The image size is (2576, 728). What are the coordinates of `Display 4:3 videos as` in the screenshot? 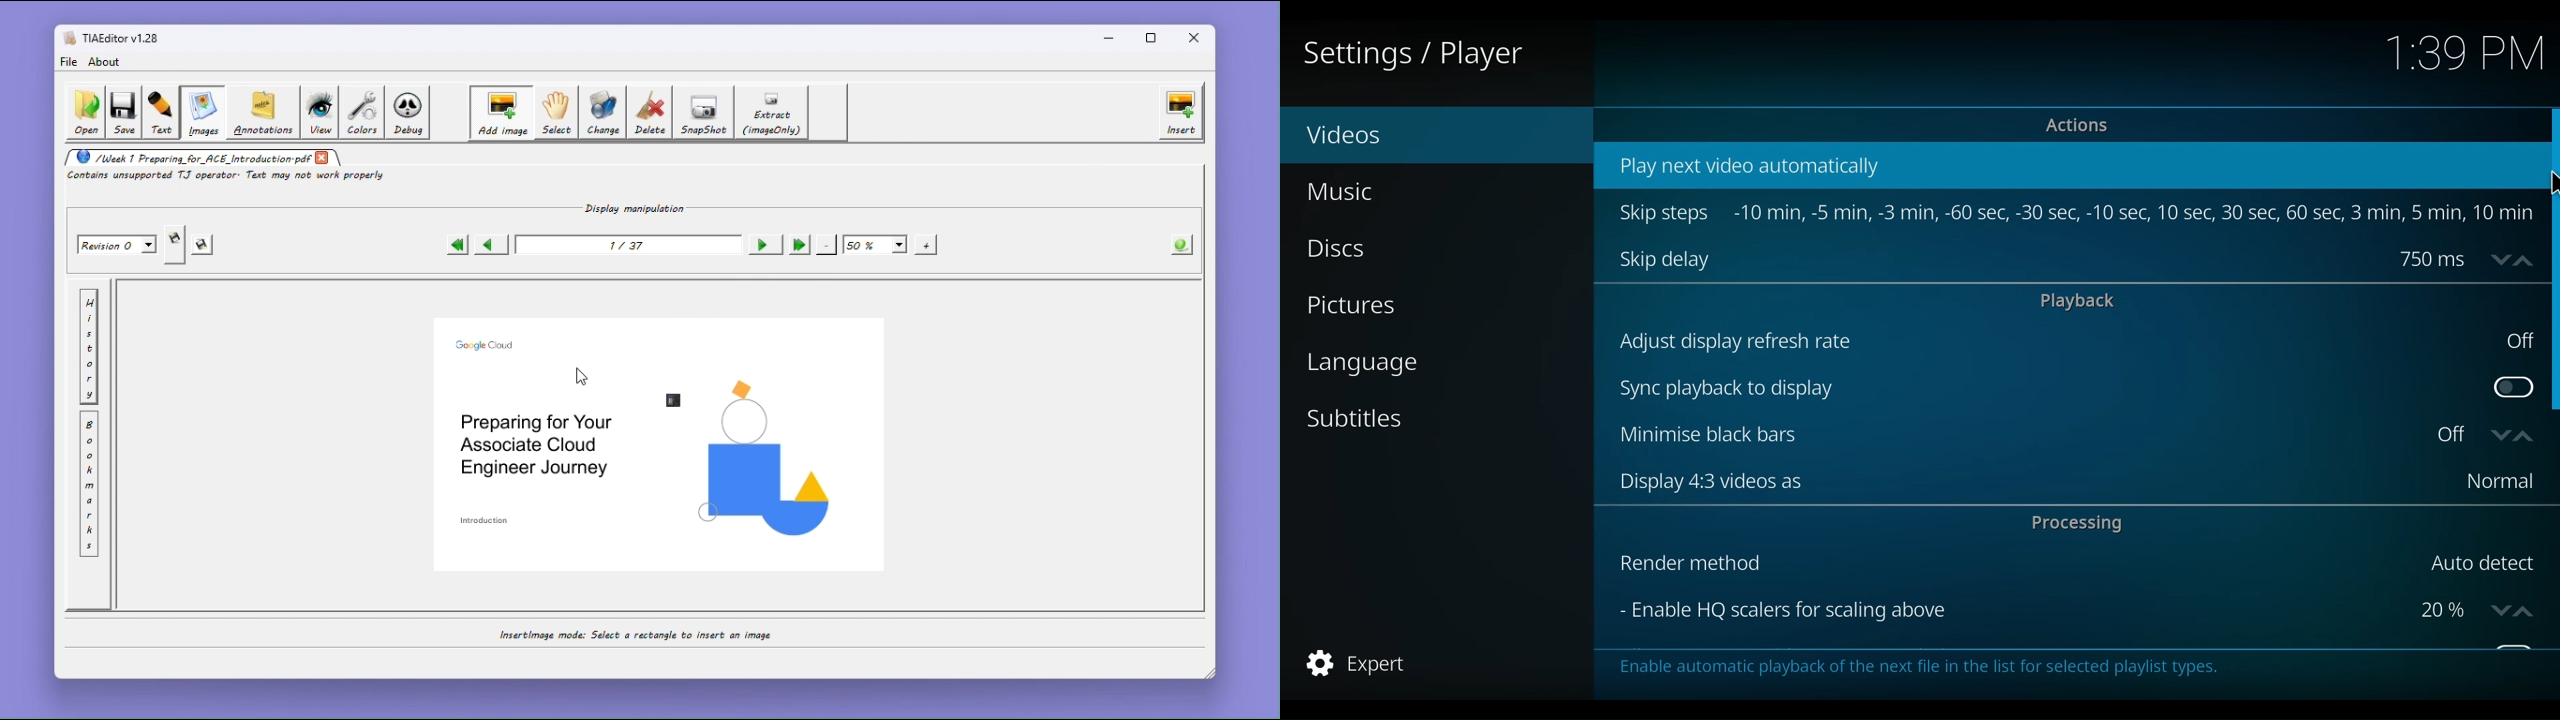 It's located at (2033, 481).